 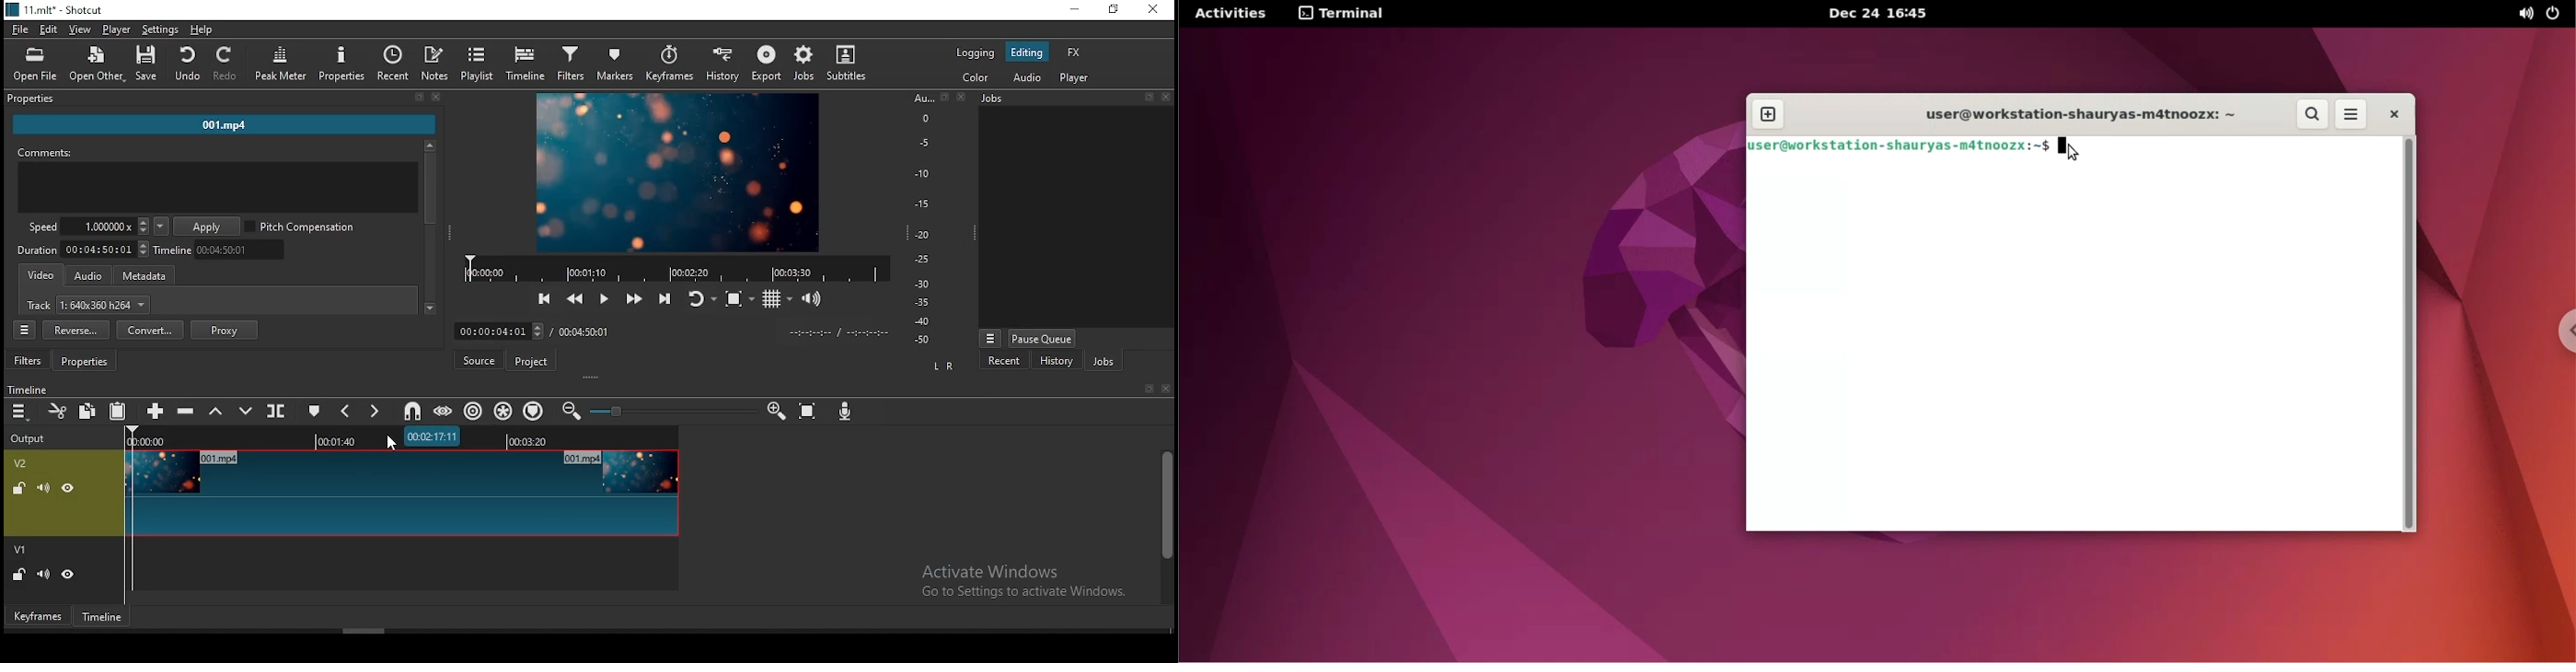 What do you see at coordinates (54, 9) in the screenshot?
I see `11.mlt* . Shotcut` at bounding box center [54, 9].